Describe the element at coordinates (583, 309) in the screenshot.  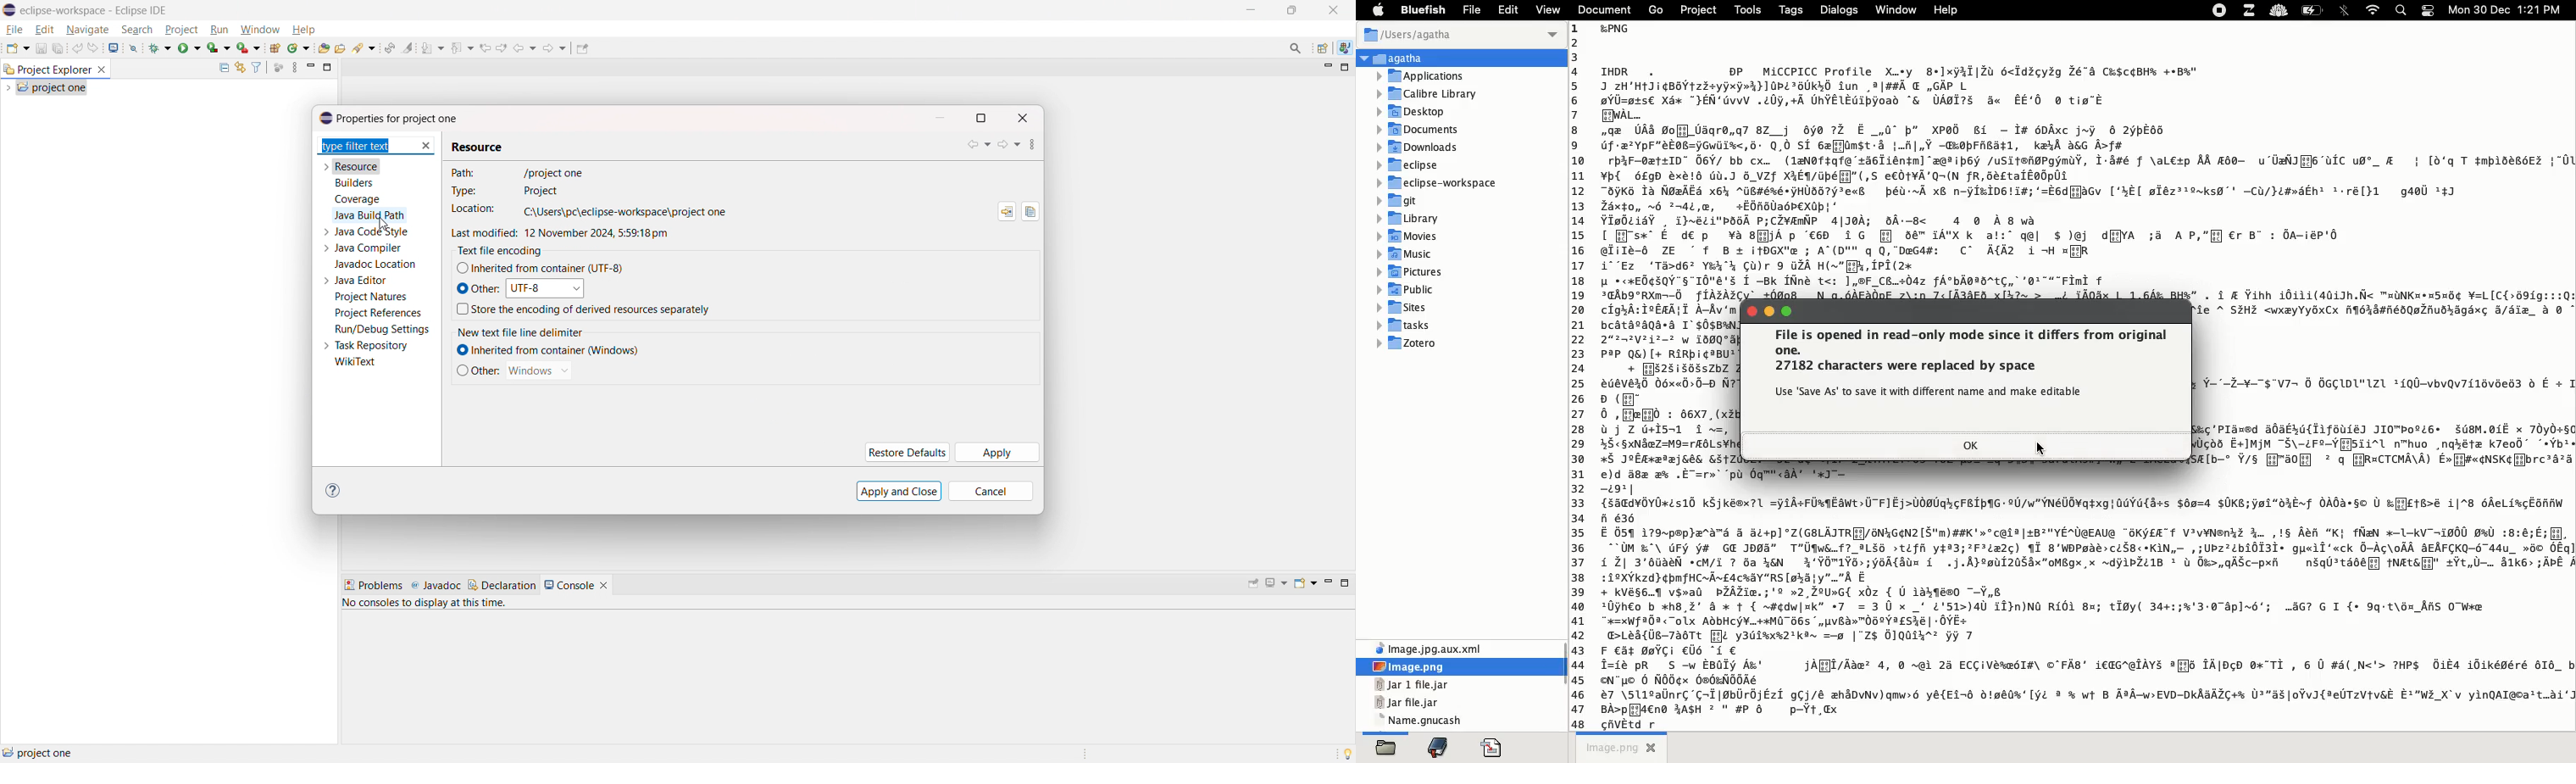
I see `store the encoding of derived resources separately` at that location.